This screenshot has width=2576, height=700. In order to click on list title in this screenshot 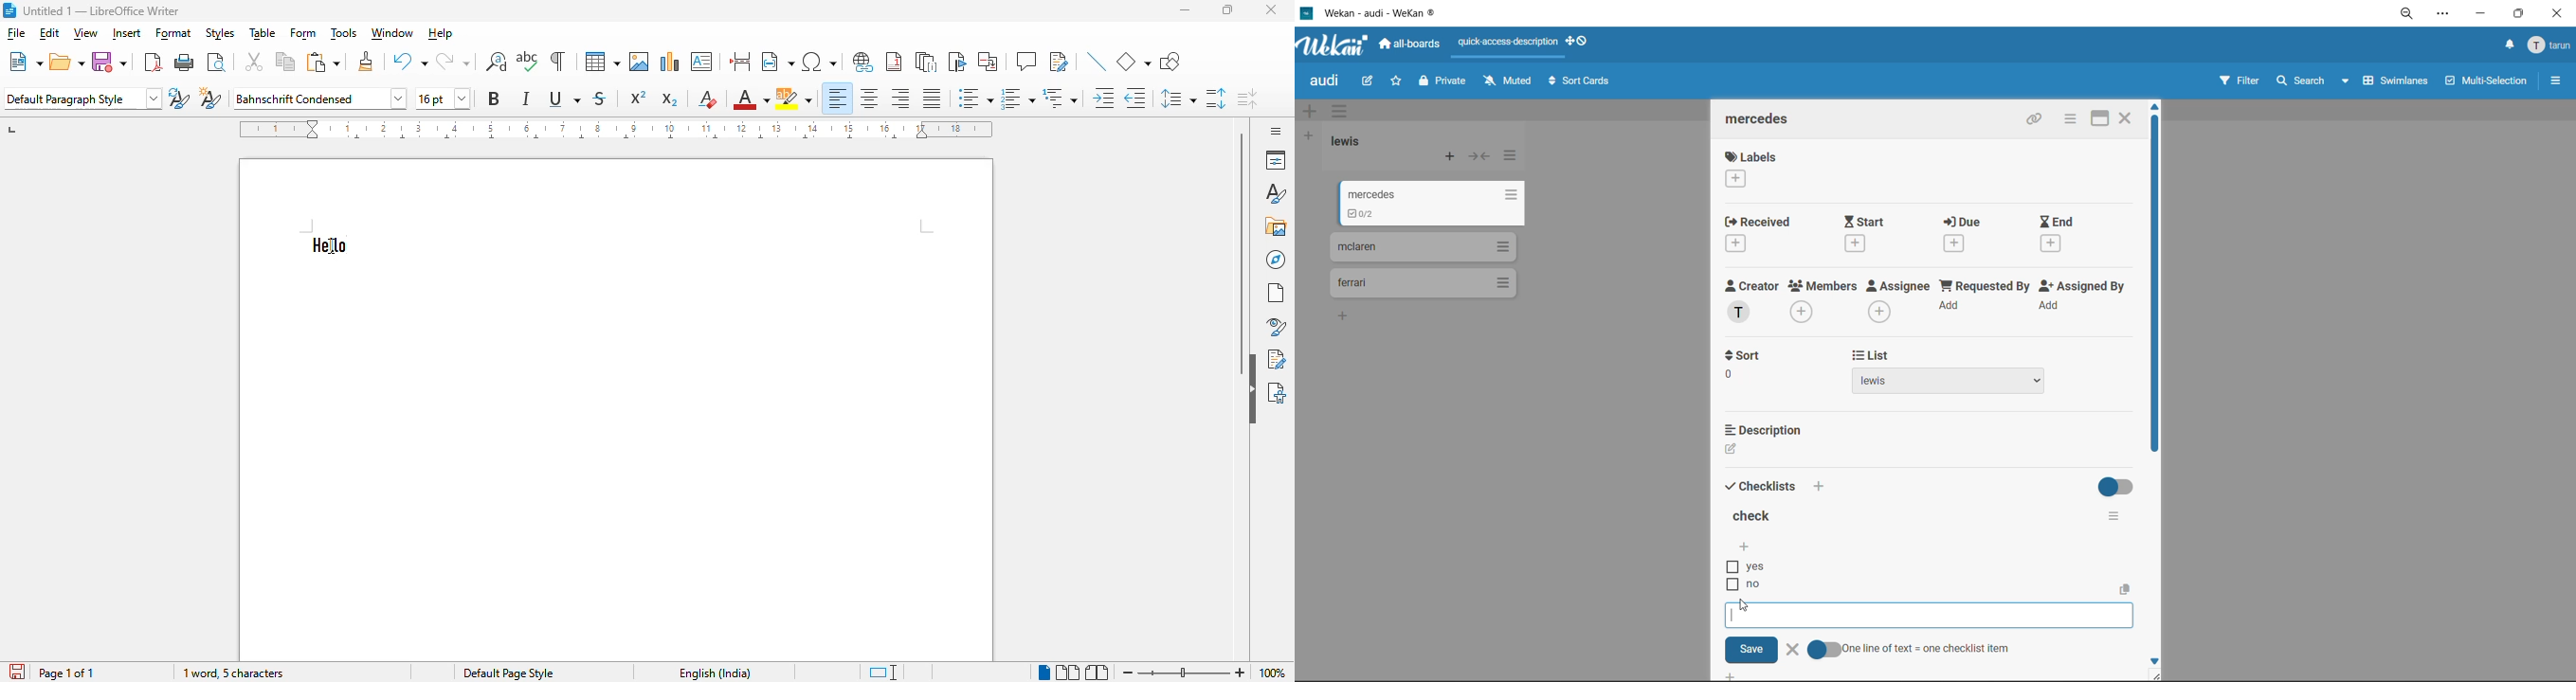, I will do `click(1350, 143)`.